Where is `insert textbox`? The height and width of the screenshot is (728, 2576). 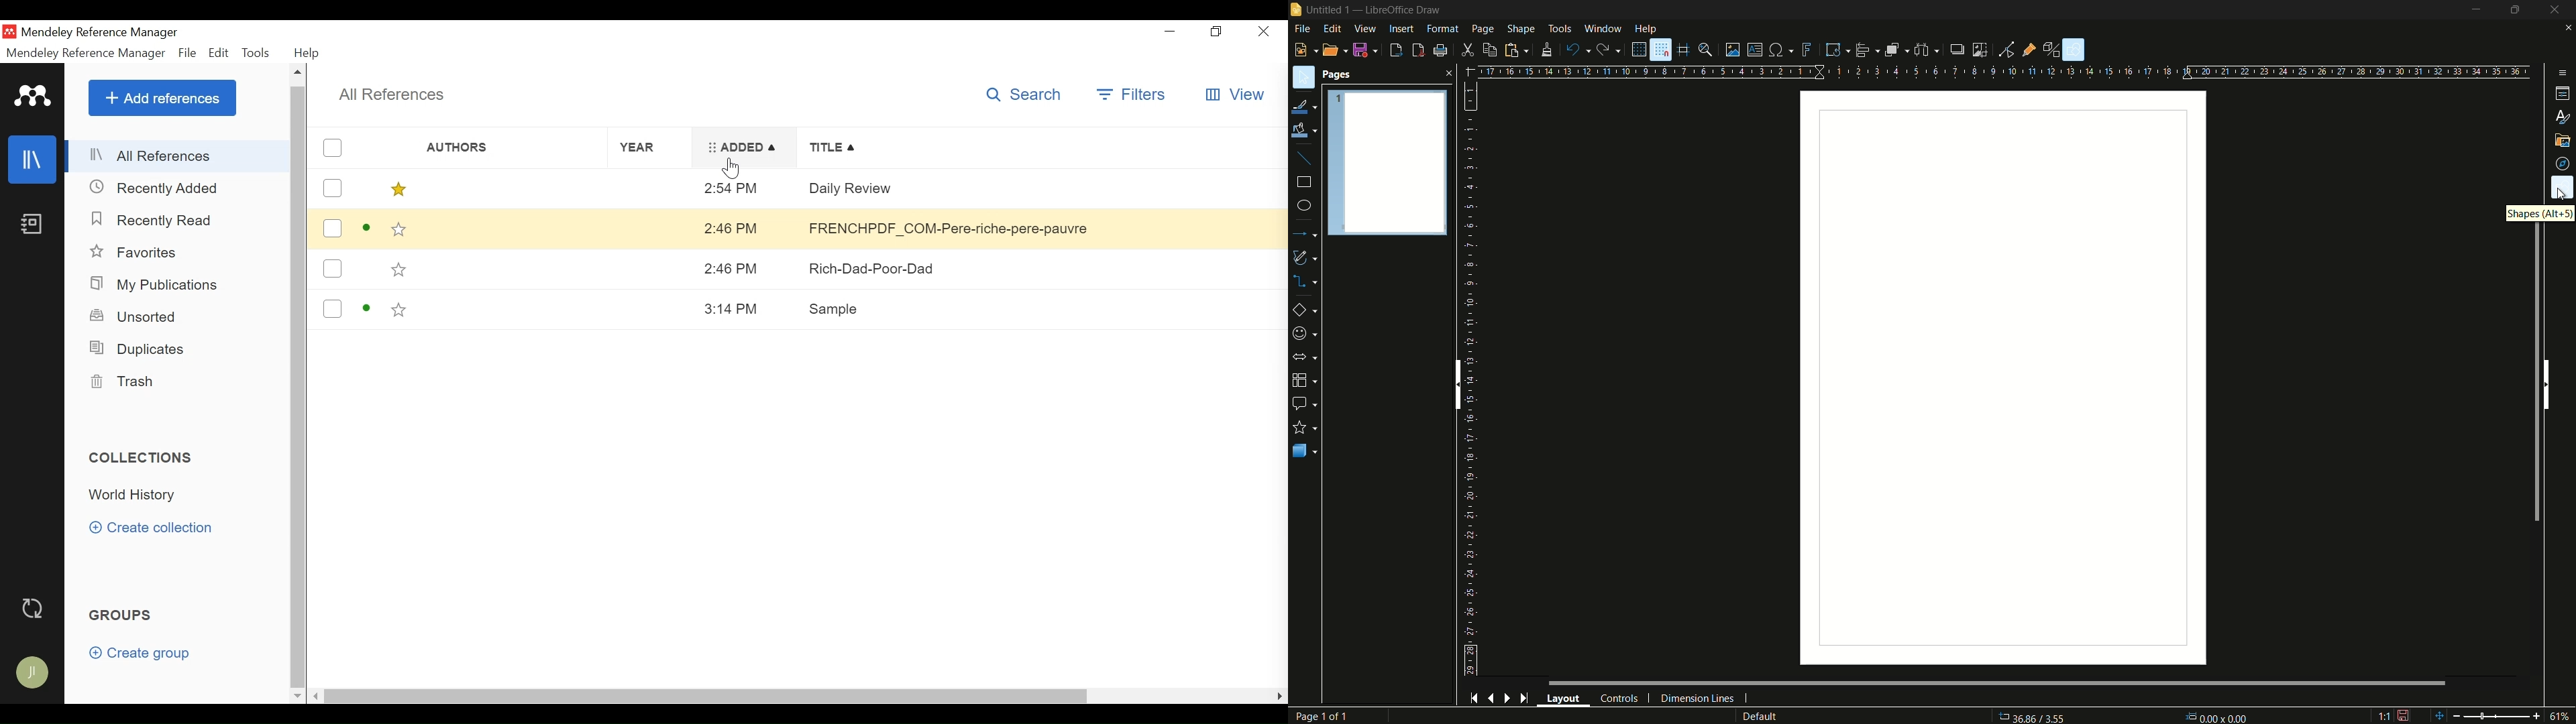
insert textbox is located at coordinates (1754, 50).